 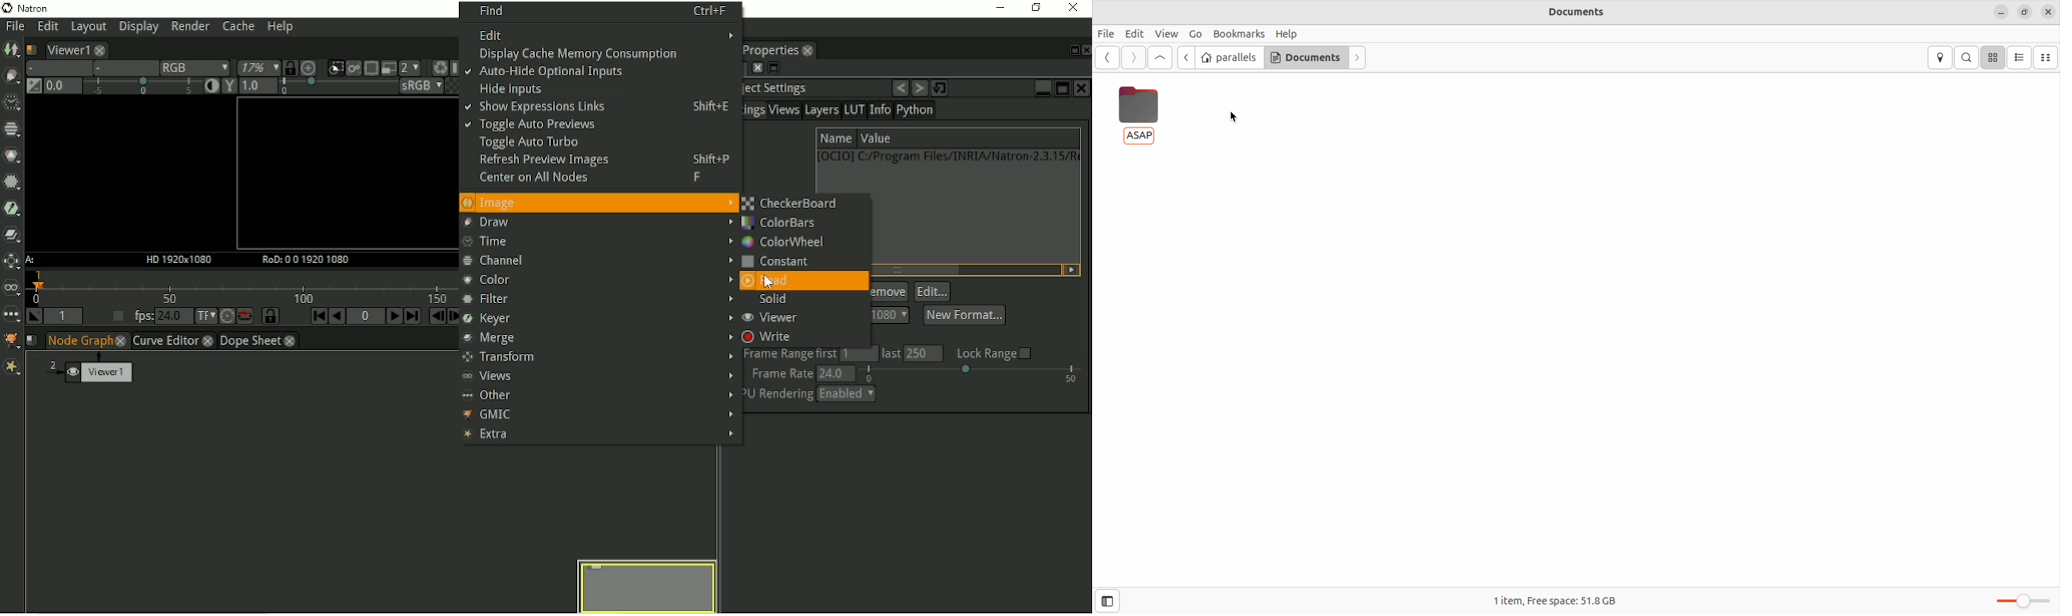 I want to click on Help, so click(x=1286, y=32).